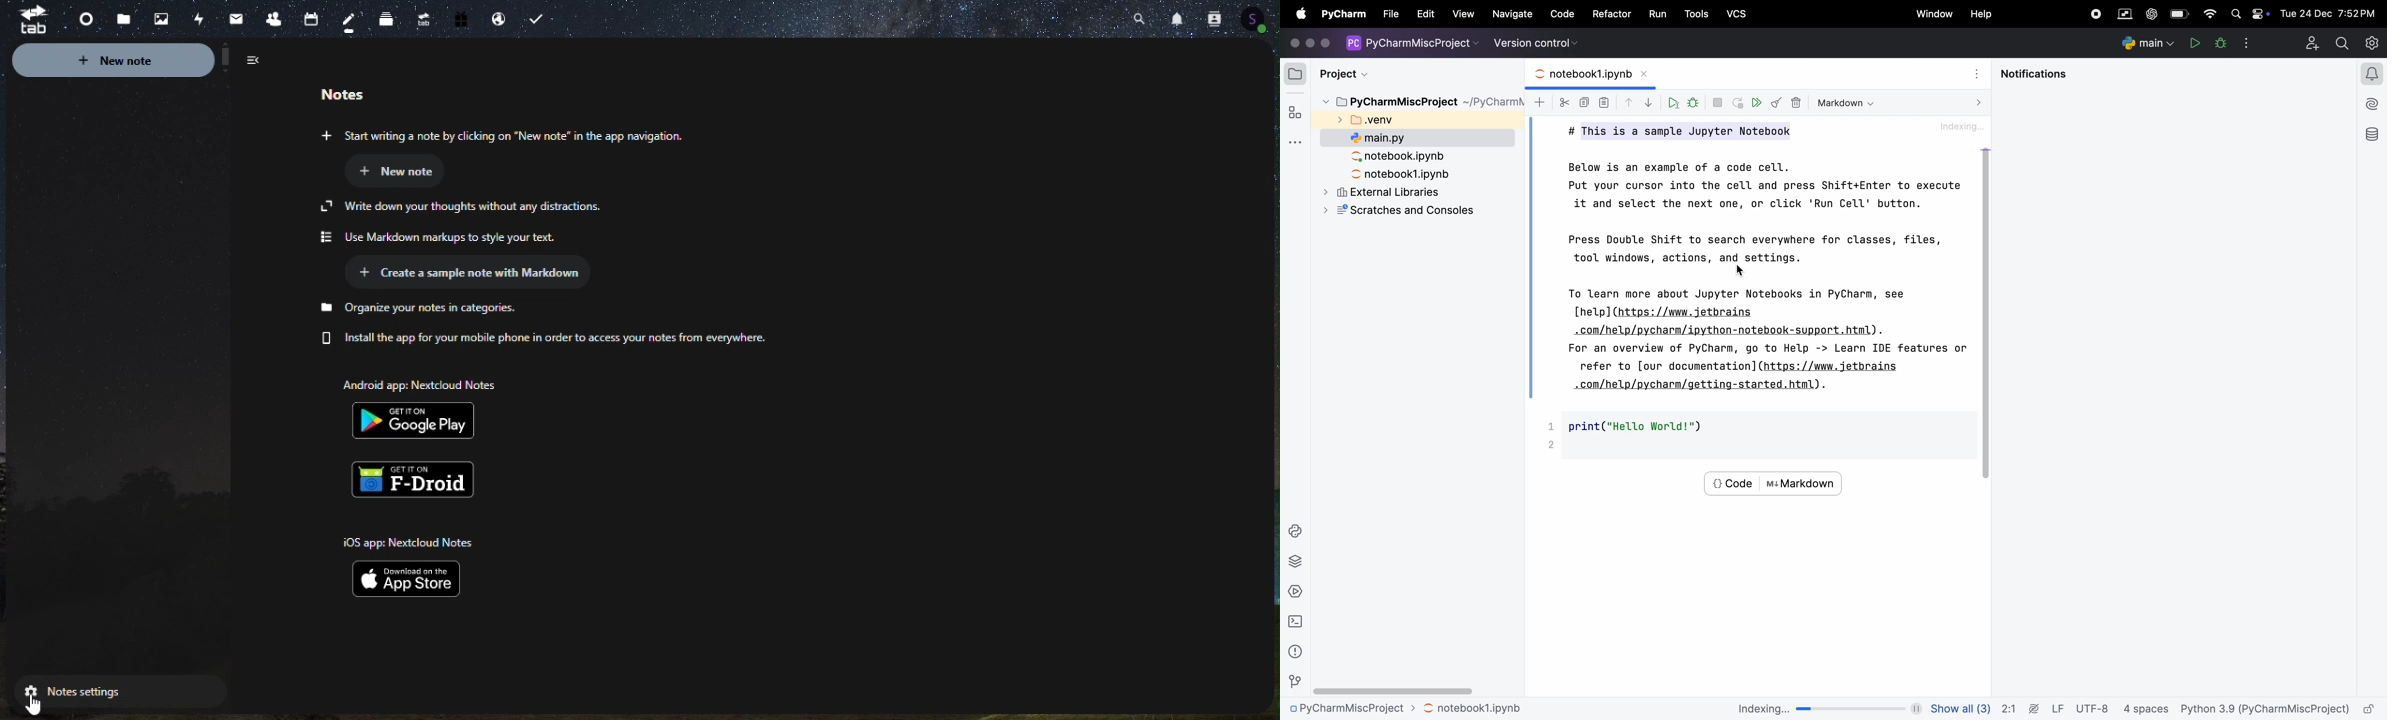  What do you see at coordinates (136, 61) in the screenshot?
I see `New note` at bounding box center [136, 61].